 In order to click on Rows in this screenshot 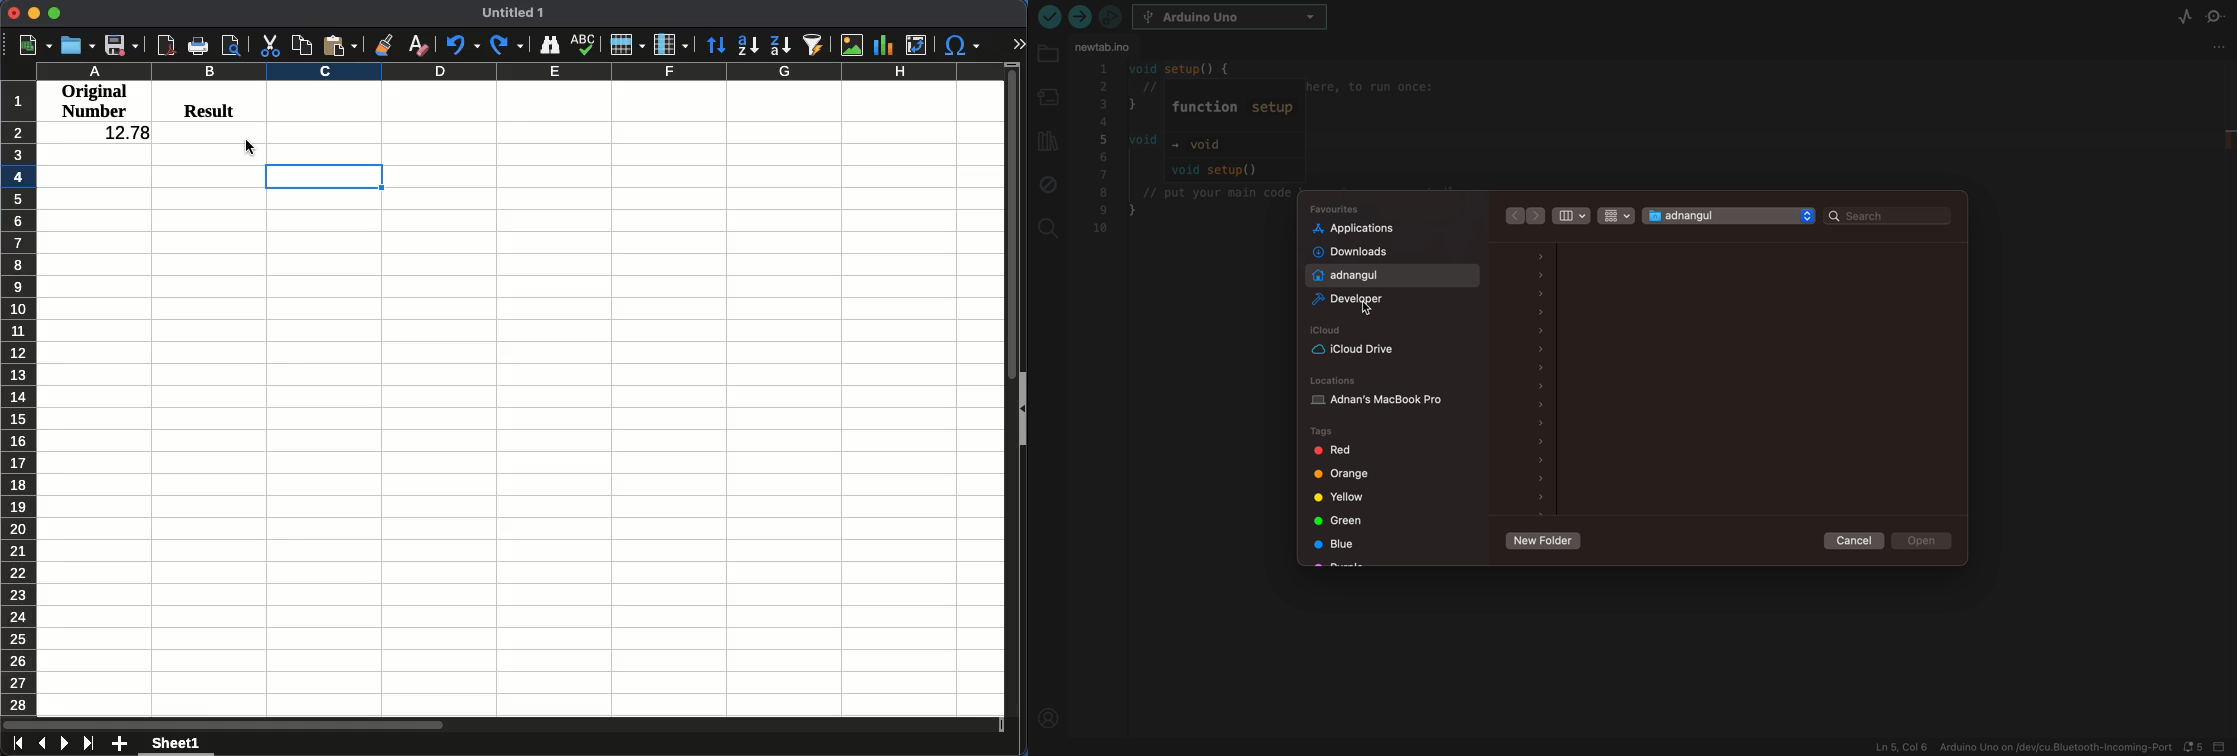, I will do `click(627, 44)`.